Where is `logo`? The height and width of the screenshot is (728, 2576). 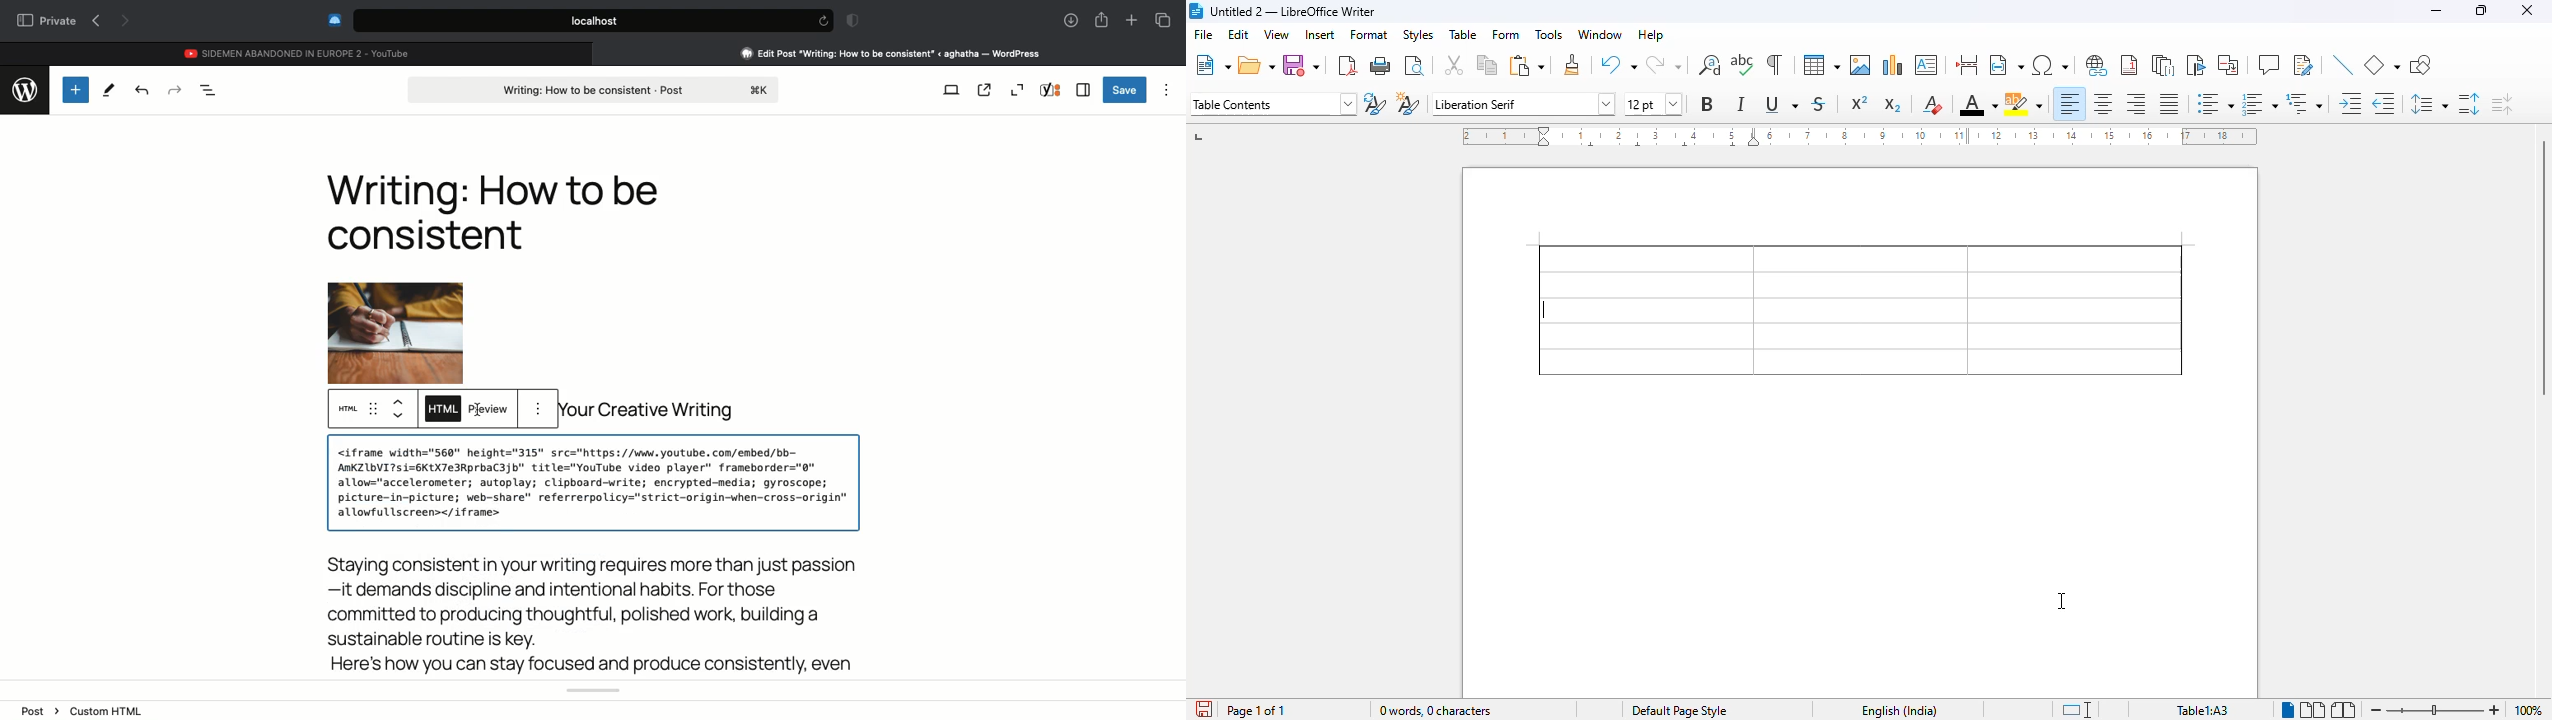 logo is located at coordinates (1195, 10).